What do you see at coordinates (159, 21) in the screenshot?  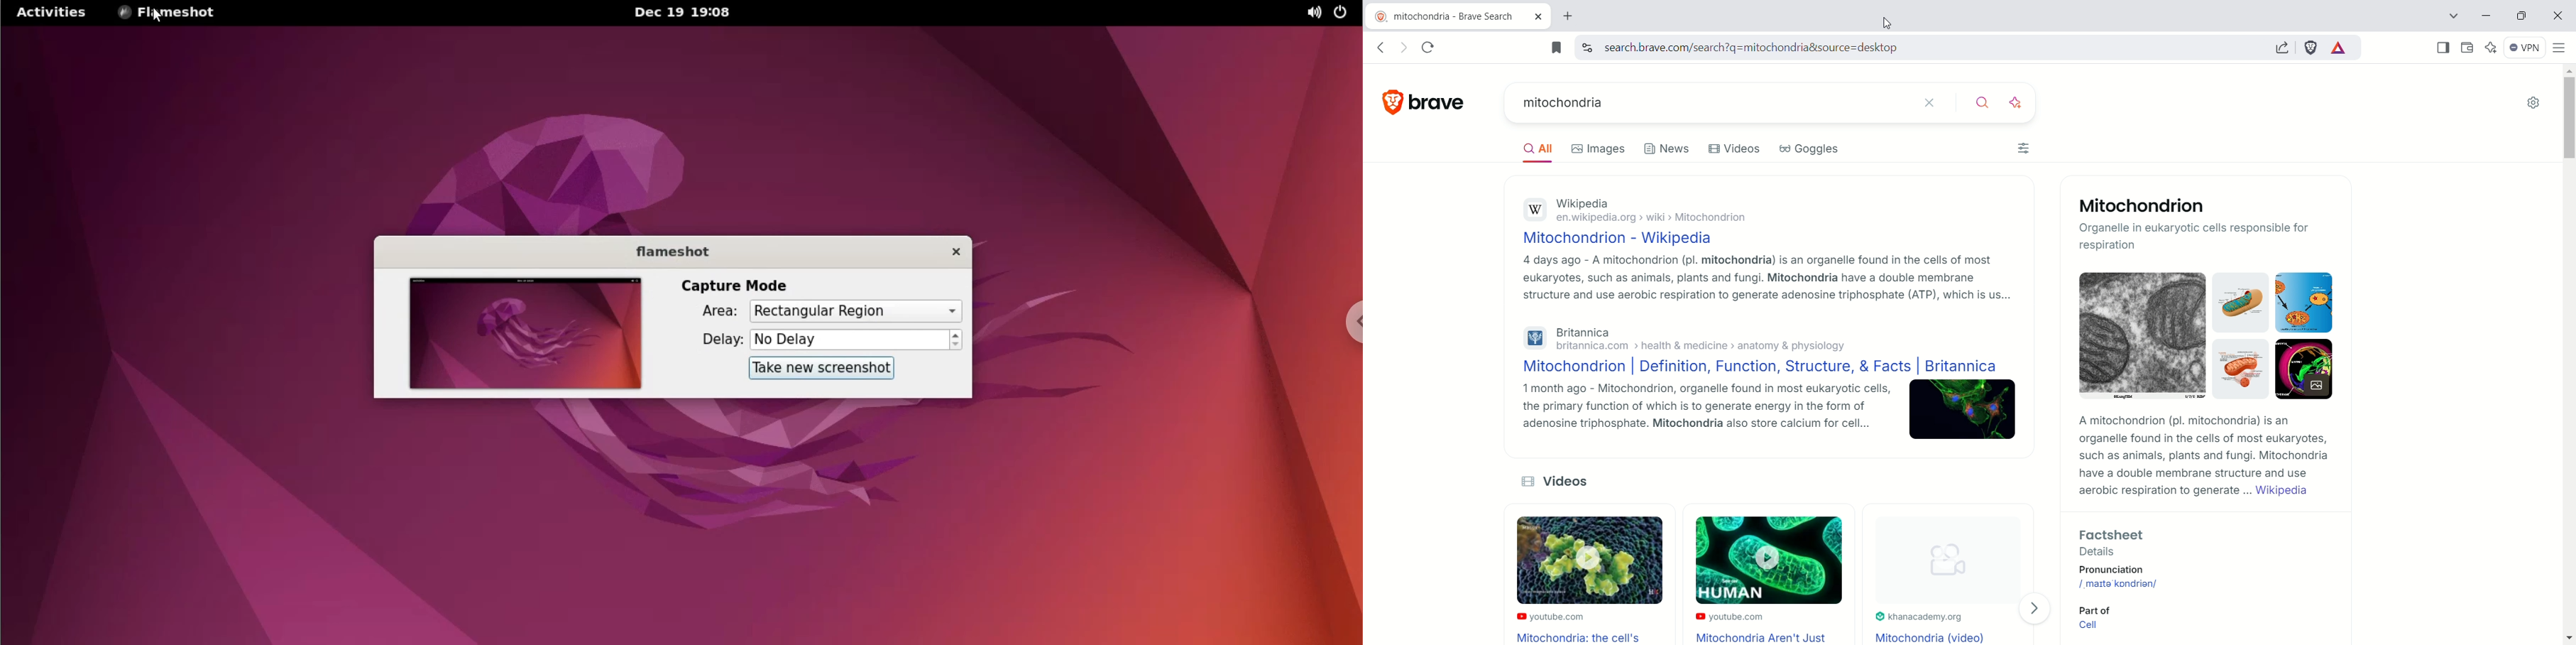 I see `cursor` at bounding box center [159, 21].